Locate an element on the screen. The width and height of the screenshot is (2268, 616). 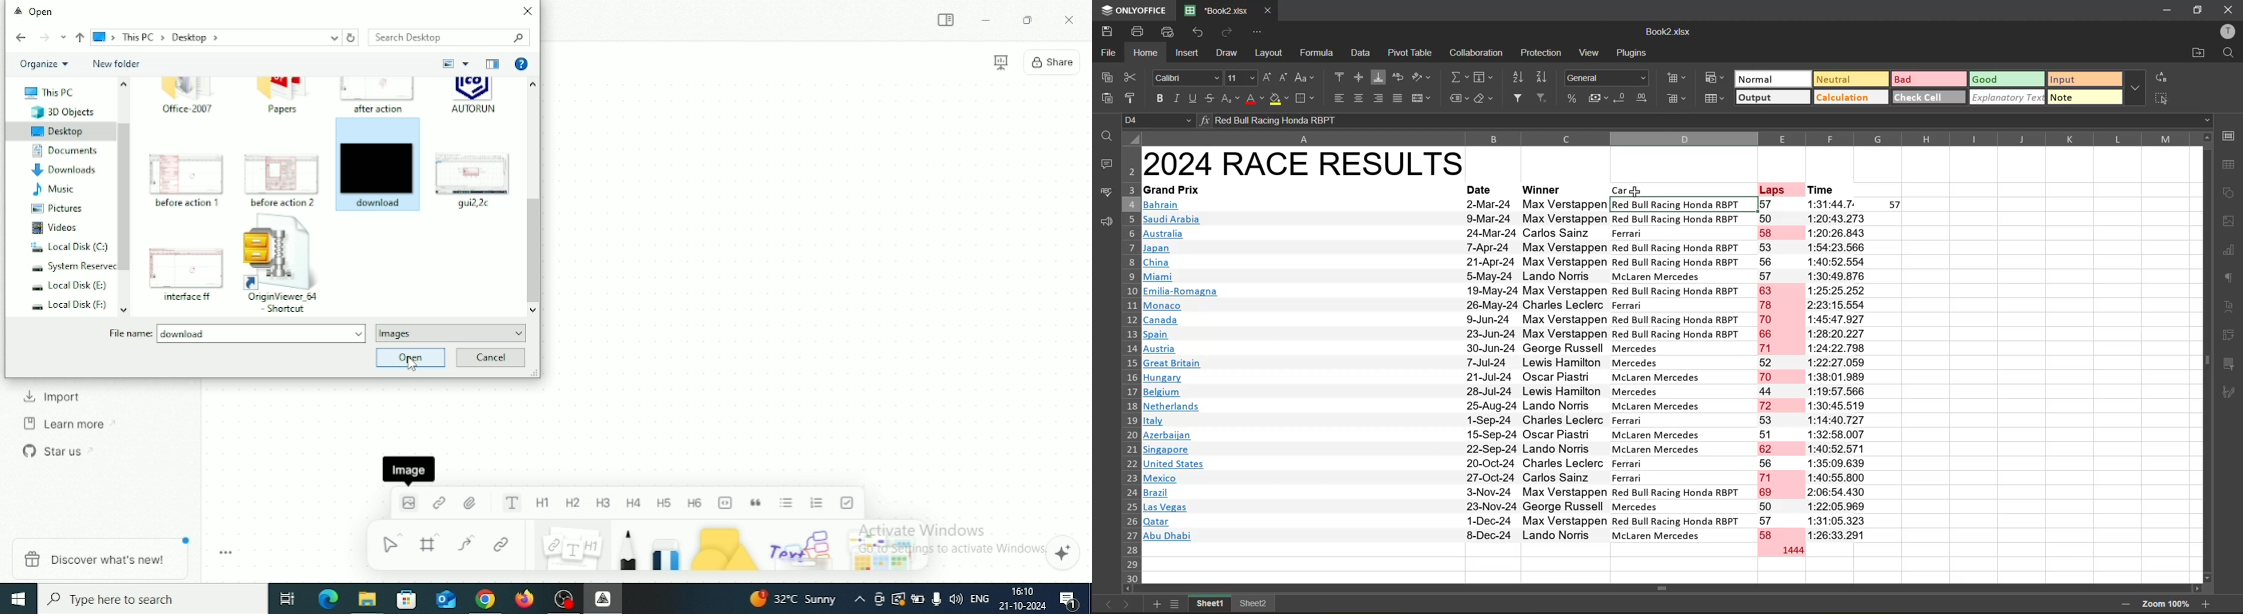
view is located at coordinates (1592, 52).